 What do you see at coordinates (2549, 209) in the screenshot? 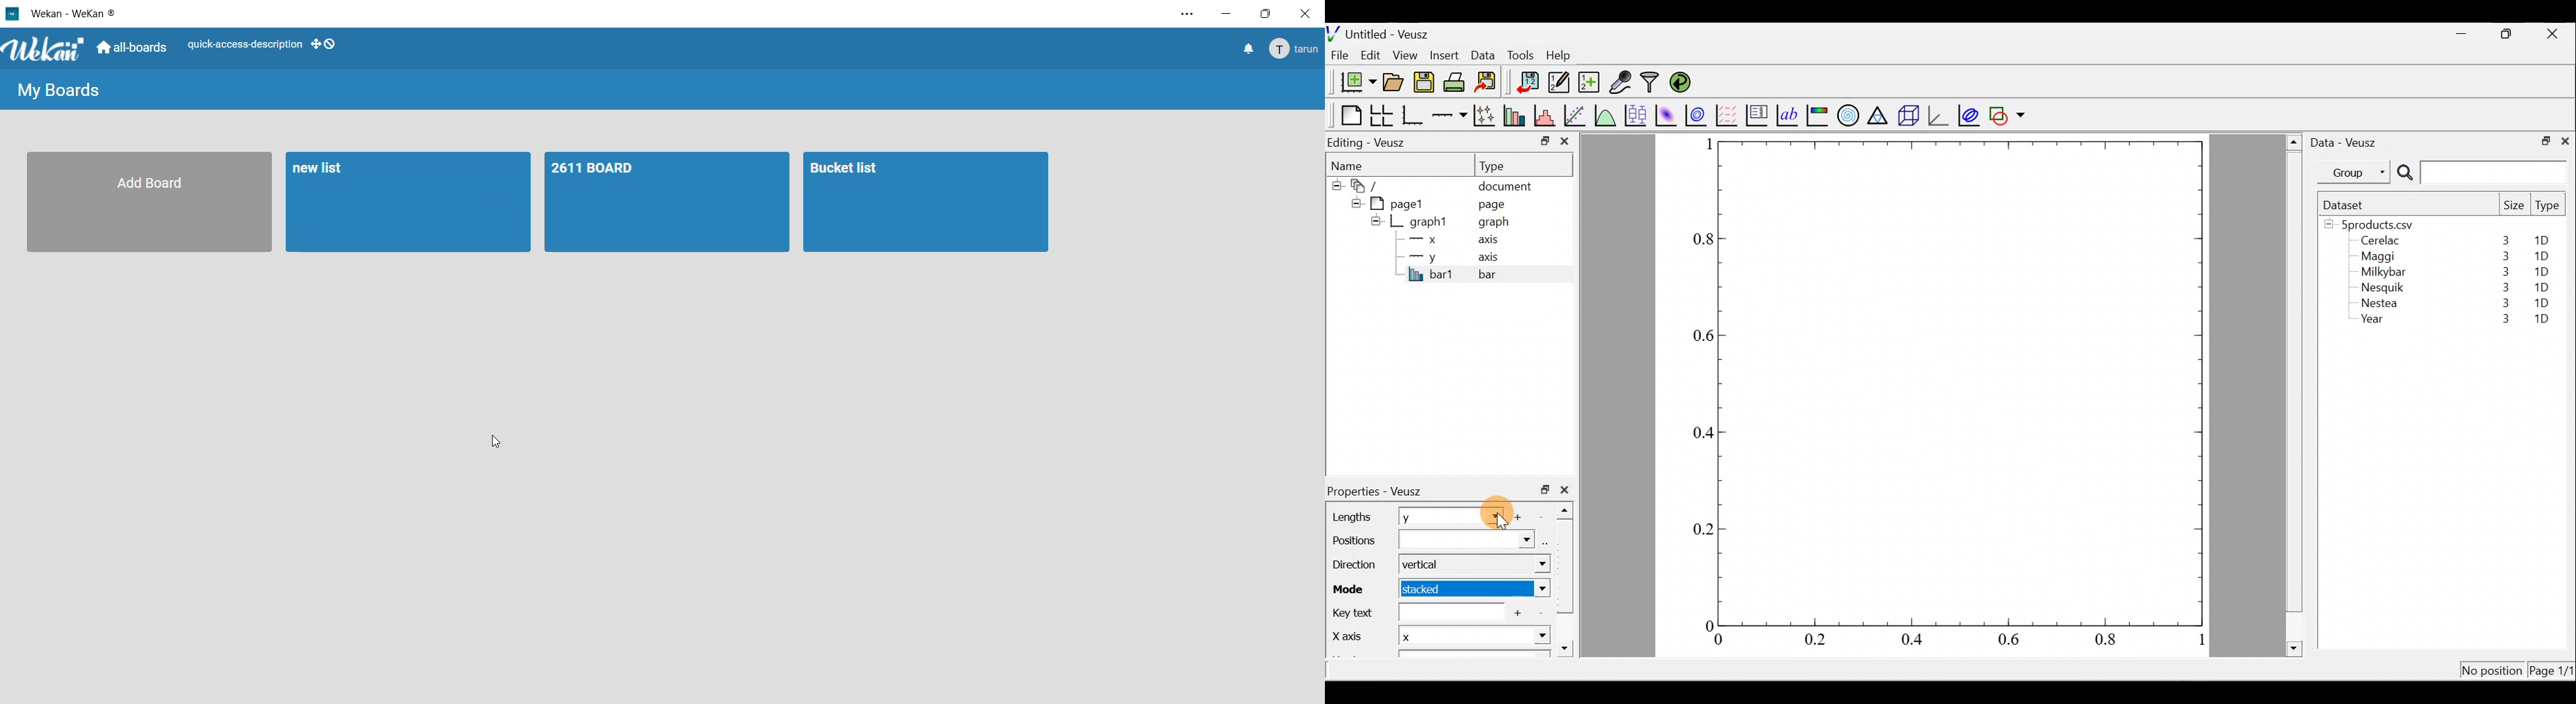
I see `Type` at bounding box center [2549, 209].